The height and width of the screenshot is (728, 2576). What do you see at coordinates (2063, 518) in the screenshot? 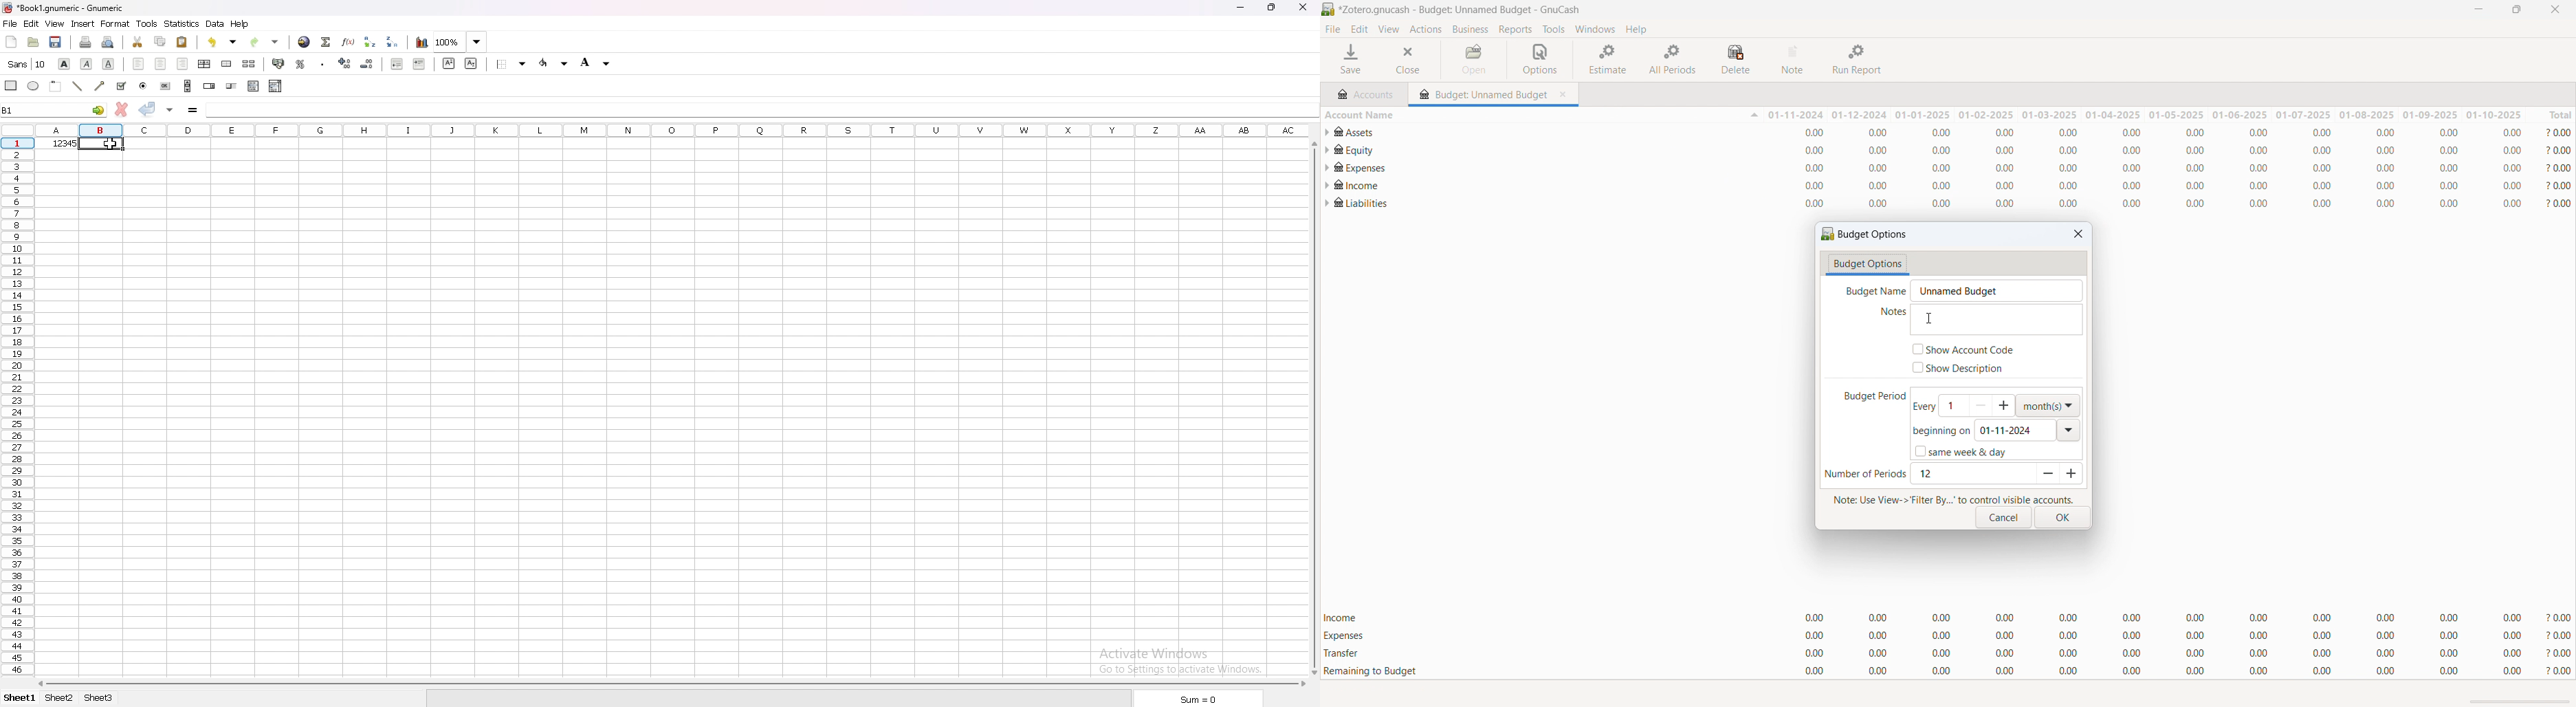
I see `ok` at bounding box center [2063, 518].